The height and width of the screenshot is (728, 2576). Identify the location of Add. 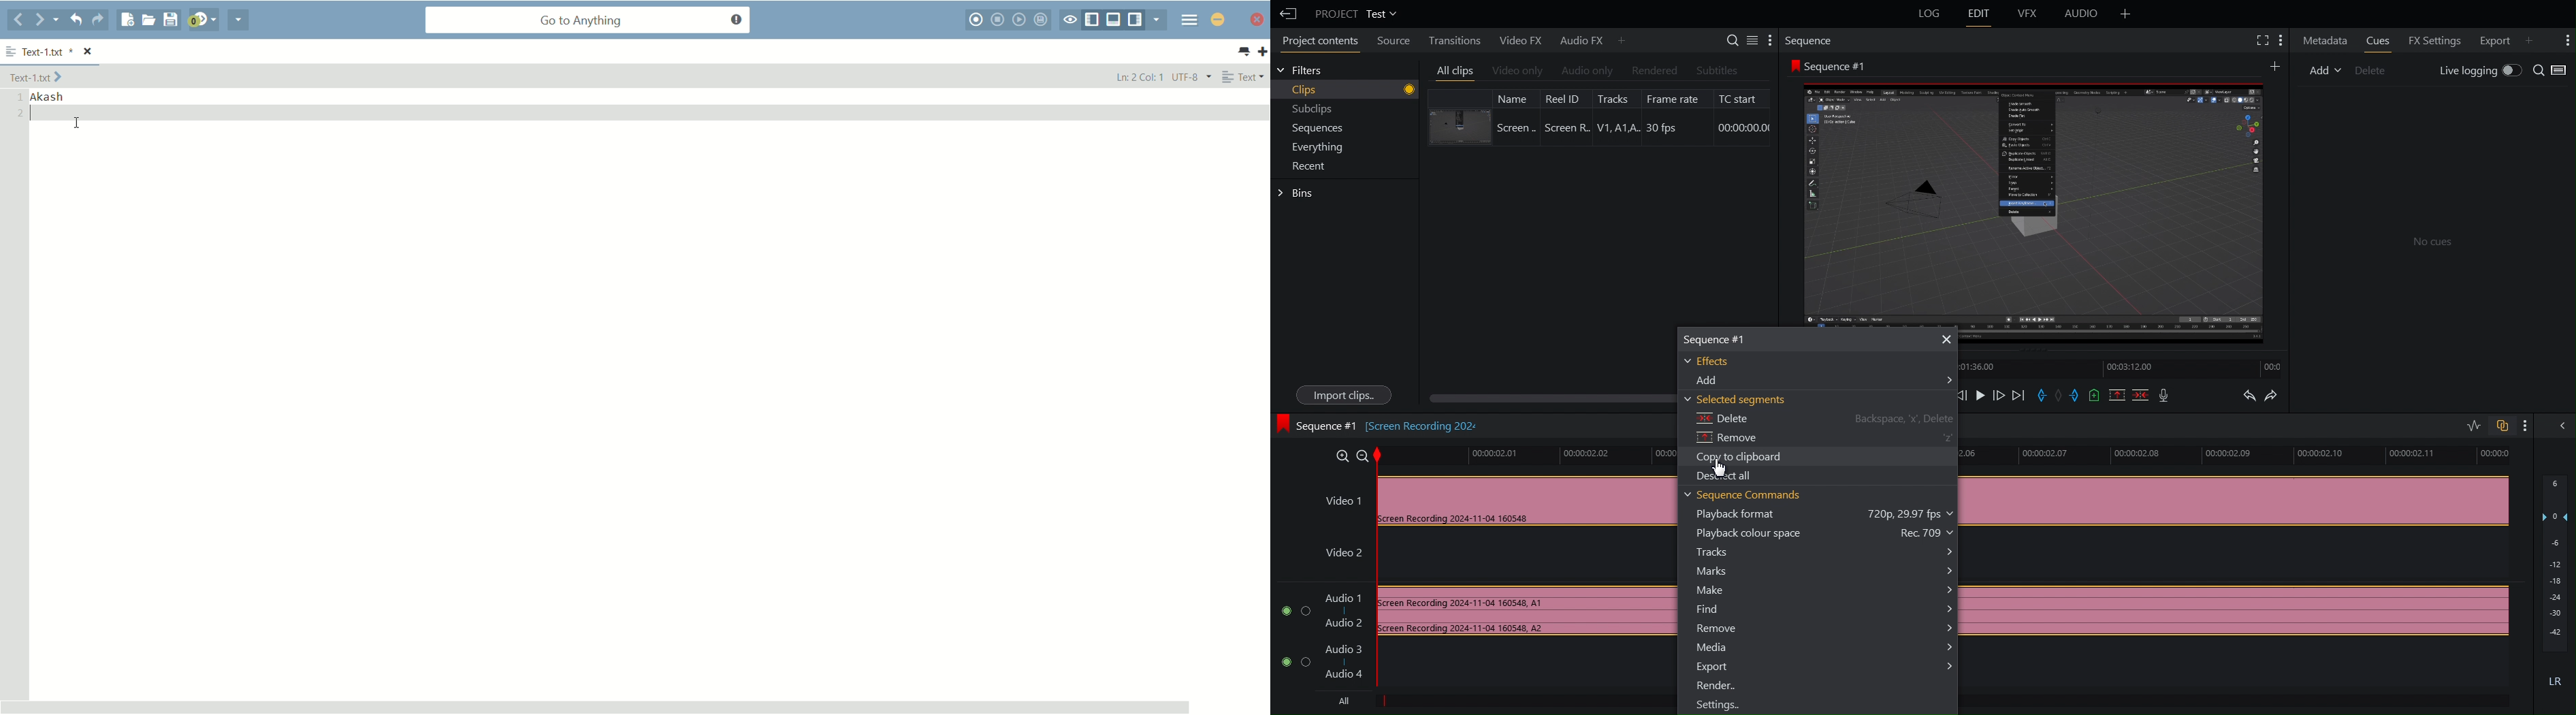
(2124, 14).